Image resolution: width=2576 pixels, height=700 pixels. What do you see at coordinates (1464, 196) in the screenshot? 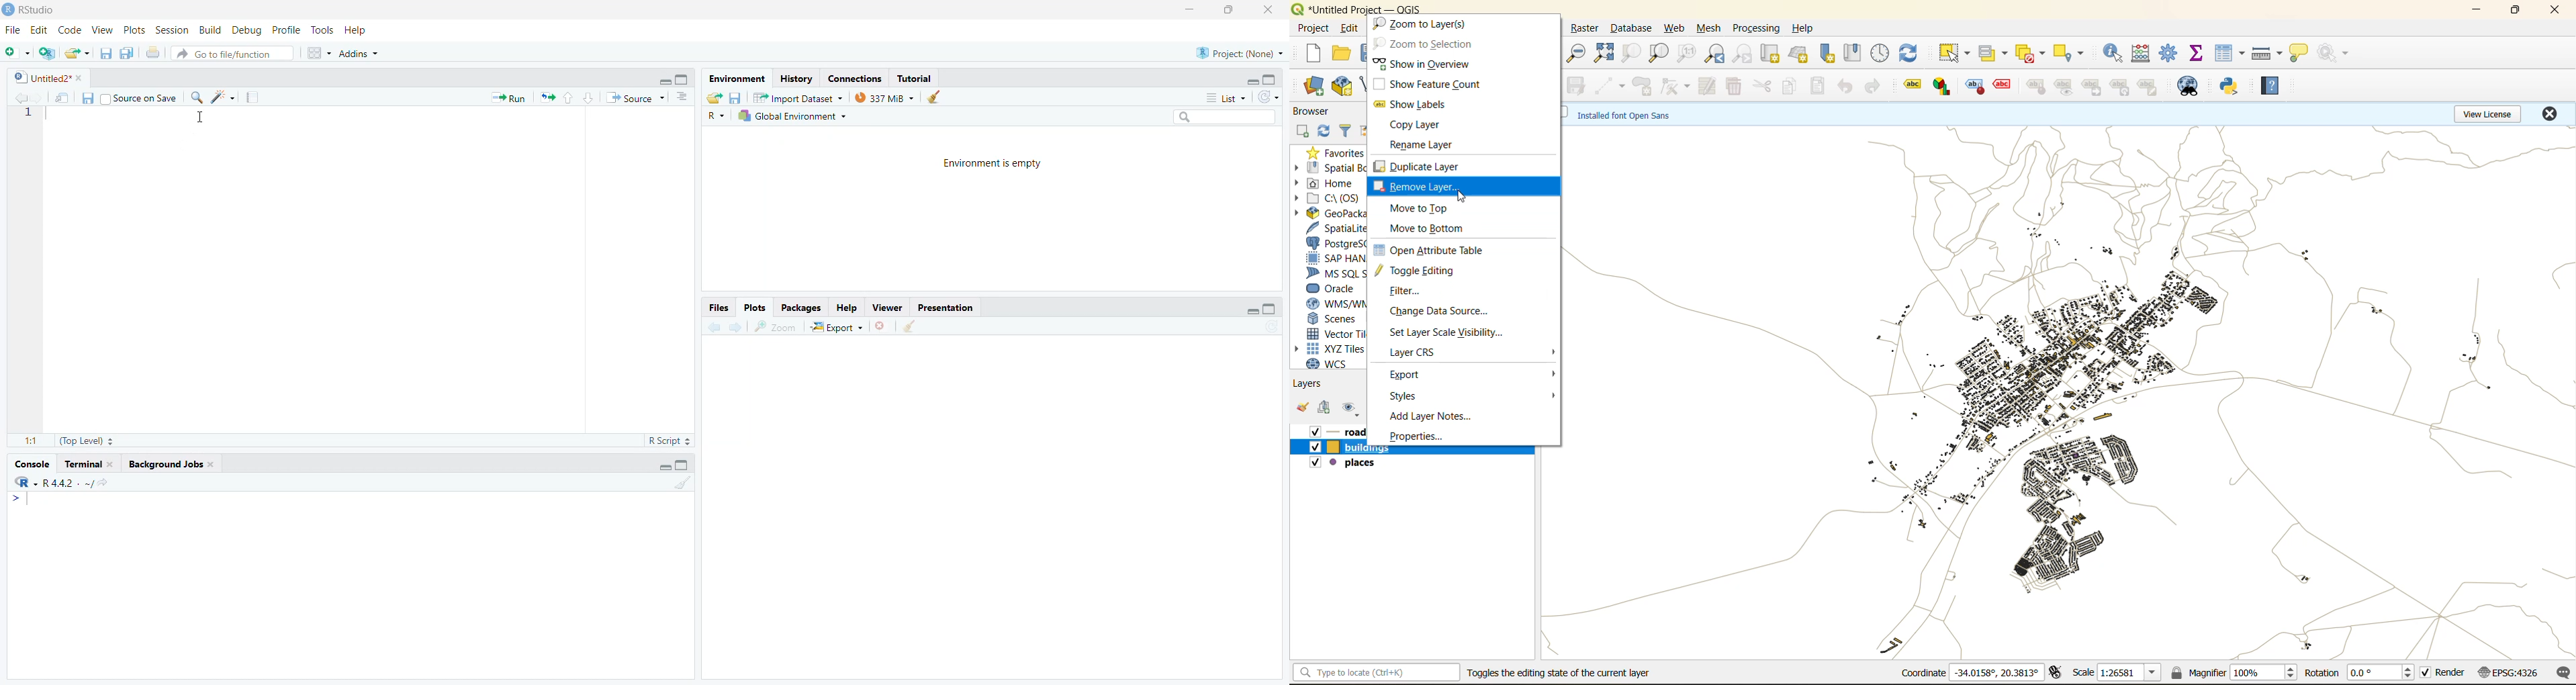
I see `cursor` at bounding box center [1464, 196].